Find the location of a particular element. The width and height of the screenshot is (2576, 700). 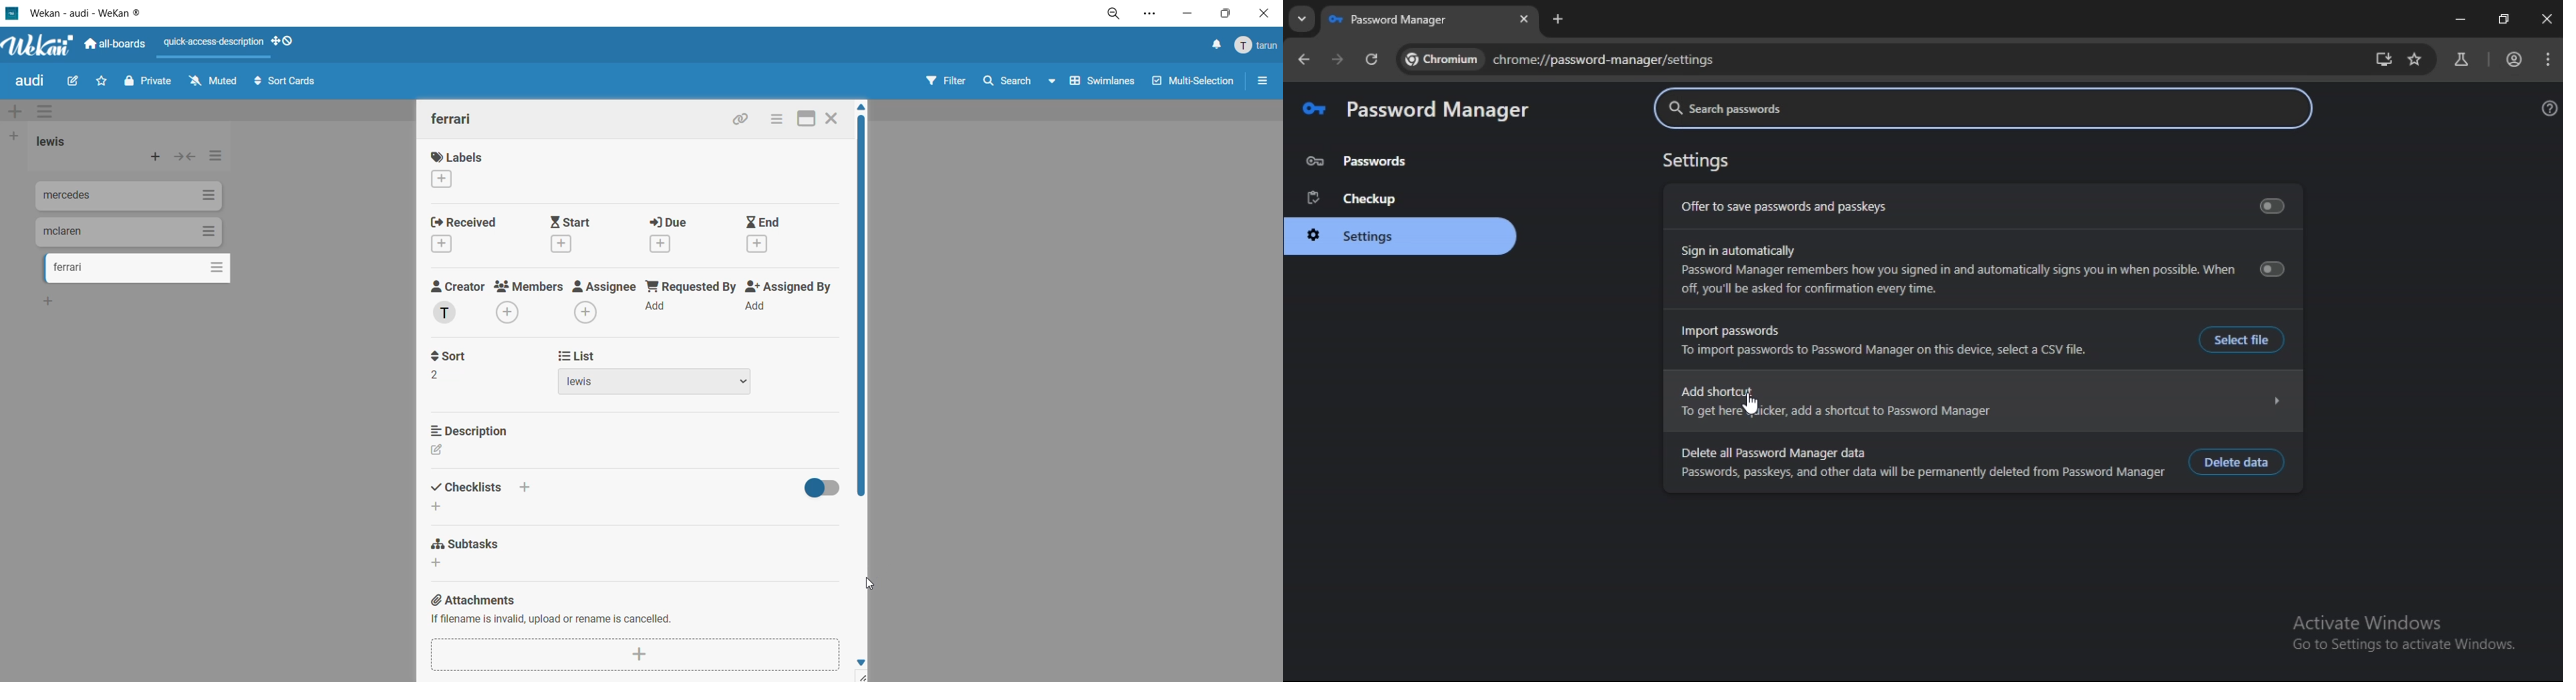

search labs is located at coordinates (2461, 59).